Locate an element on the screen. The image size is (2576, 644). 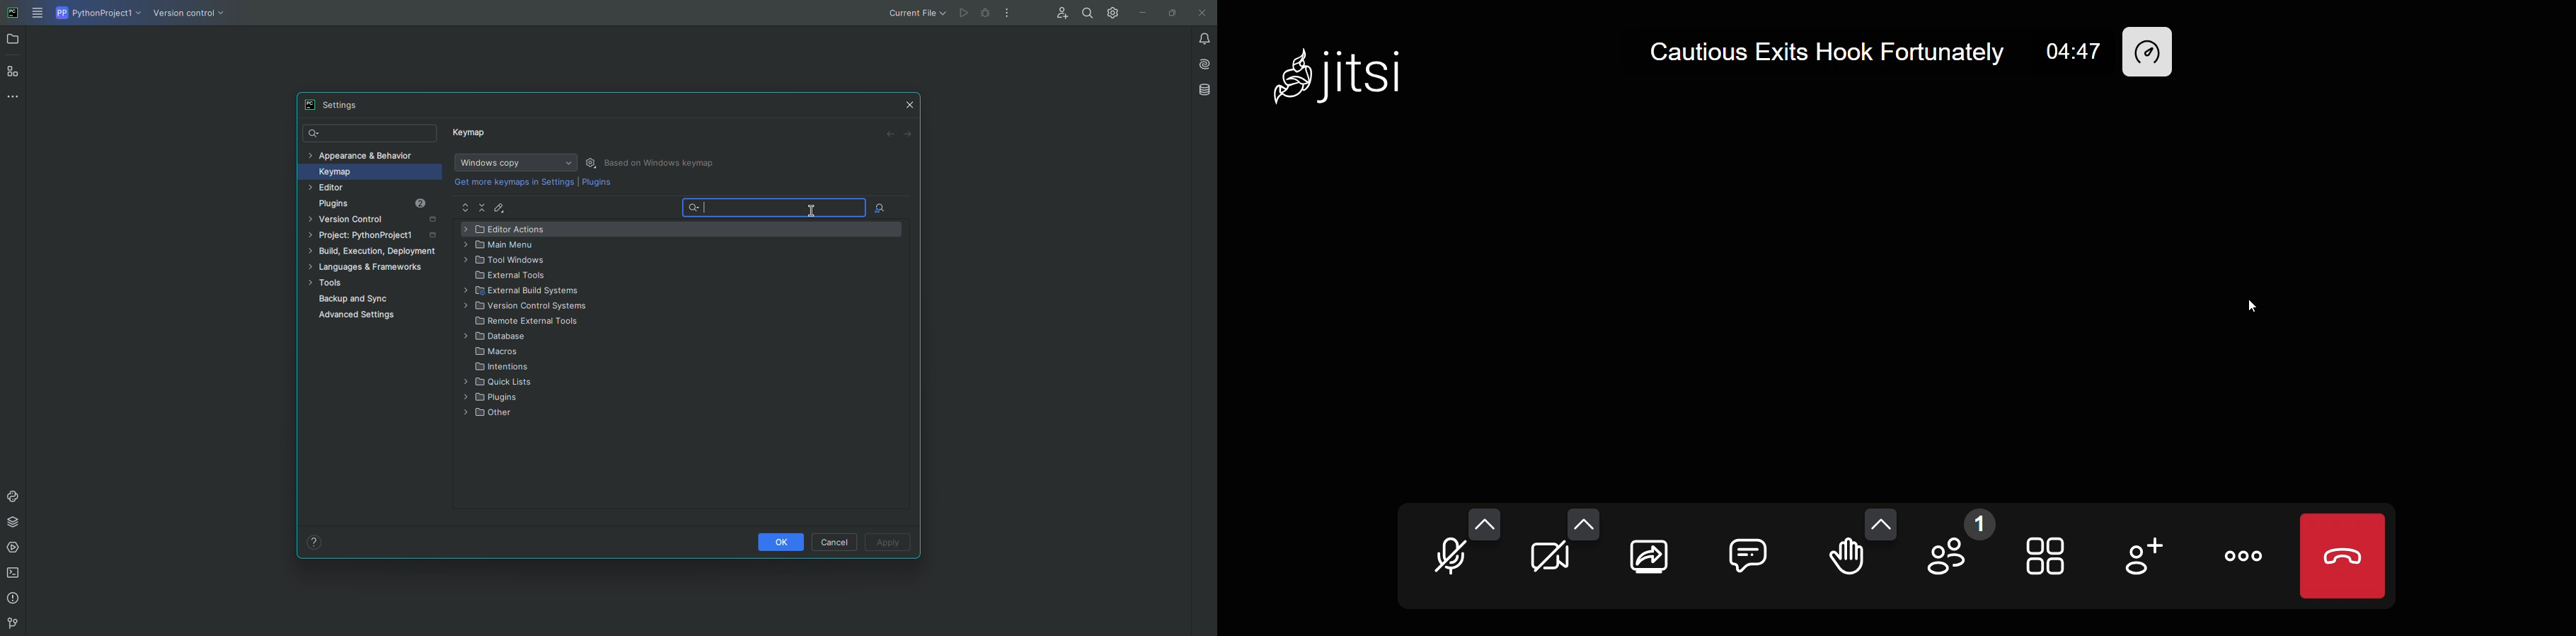
camera is located at coordinates (1549, 560).